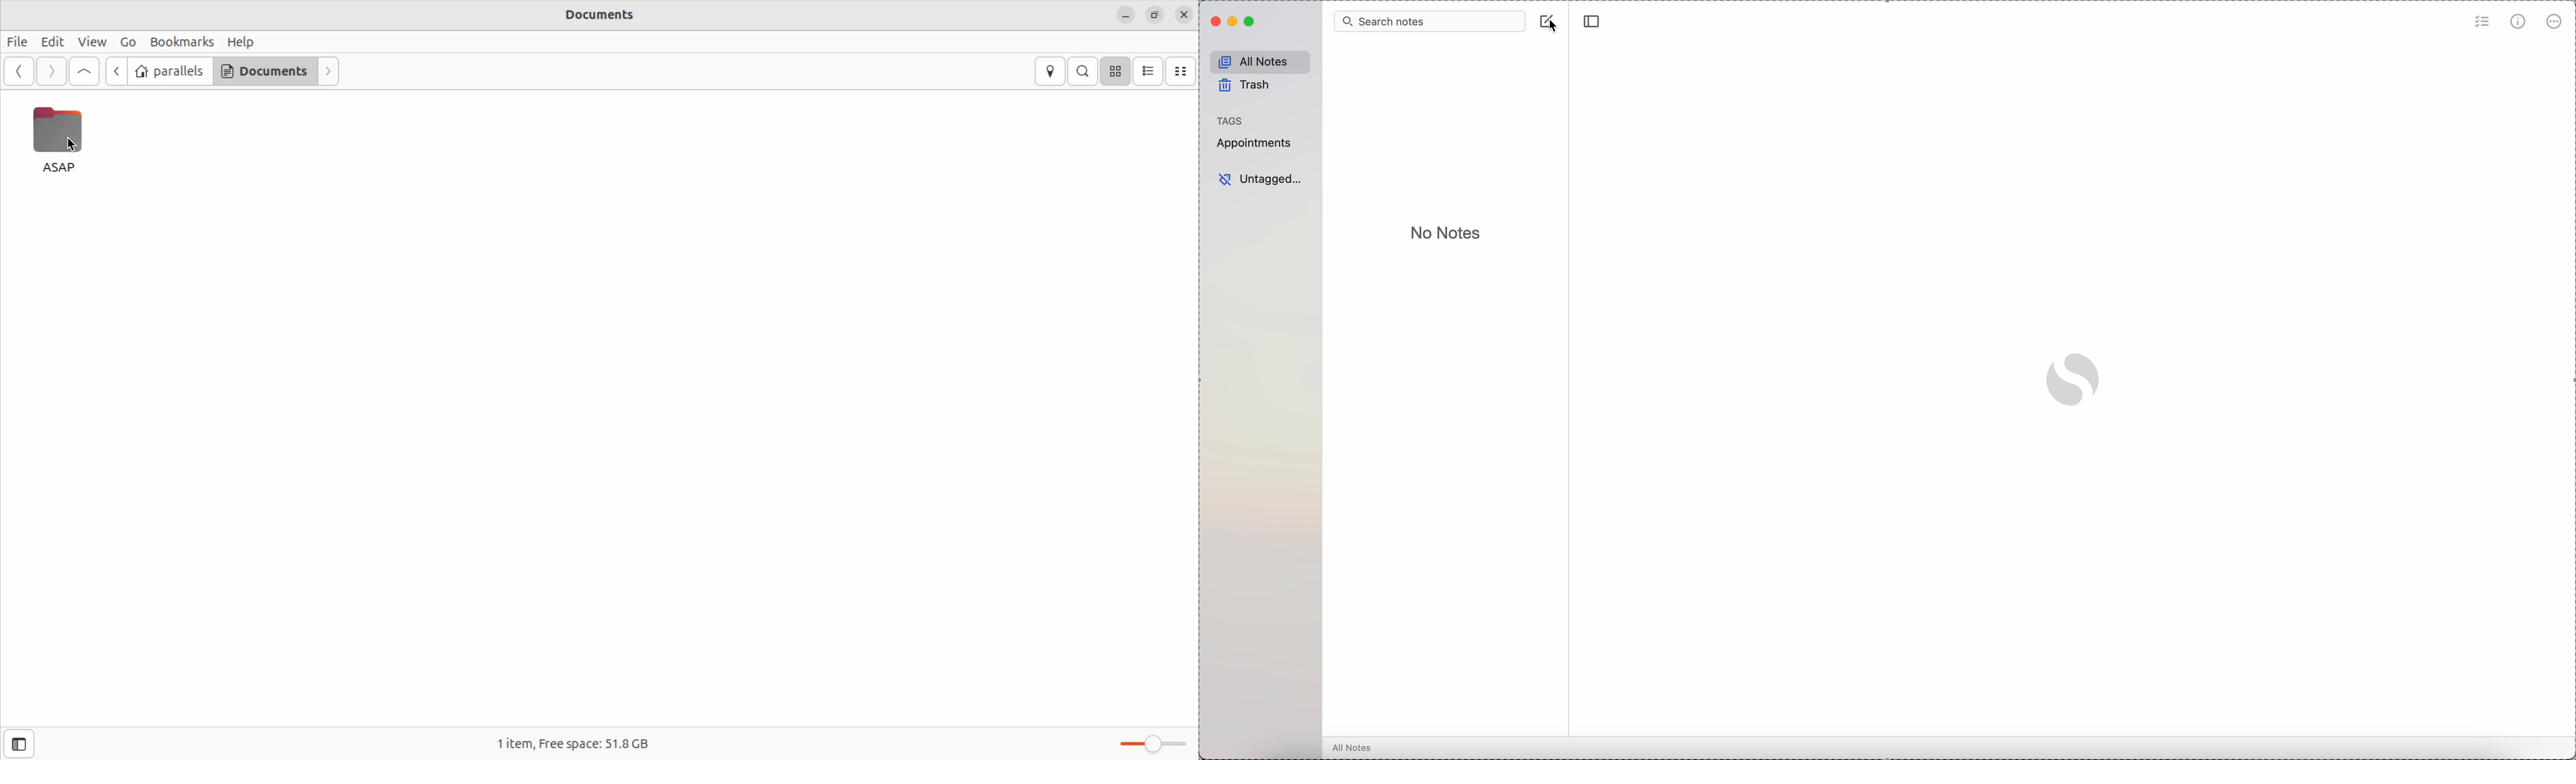 This screenshot has height=784, width=2576. Describe the element at coordinates (1184, 15) in the screenshot. I see `close` at that location.